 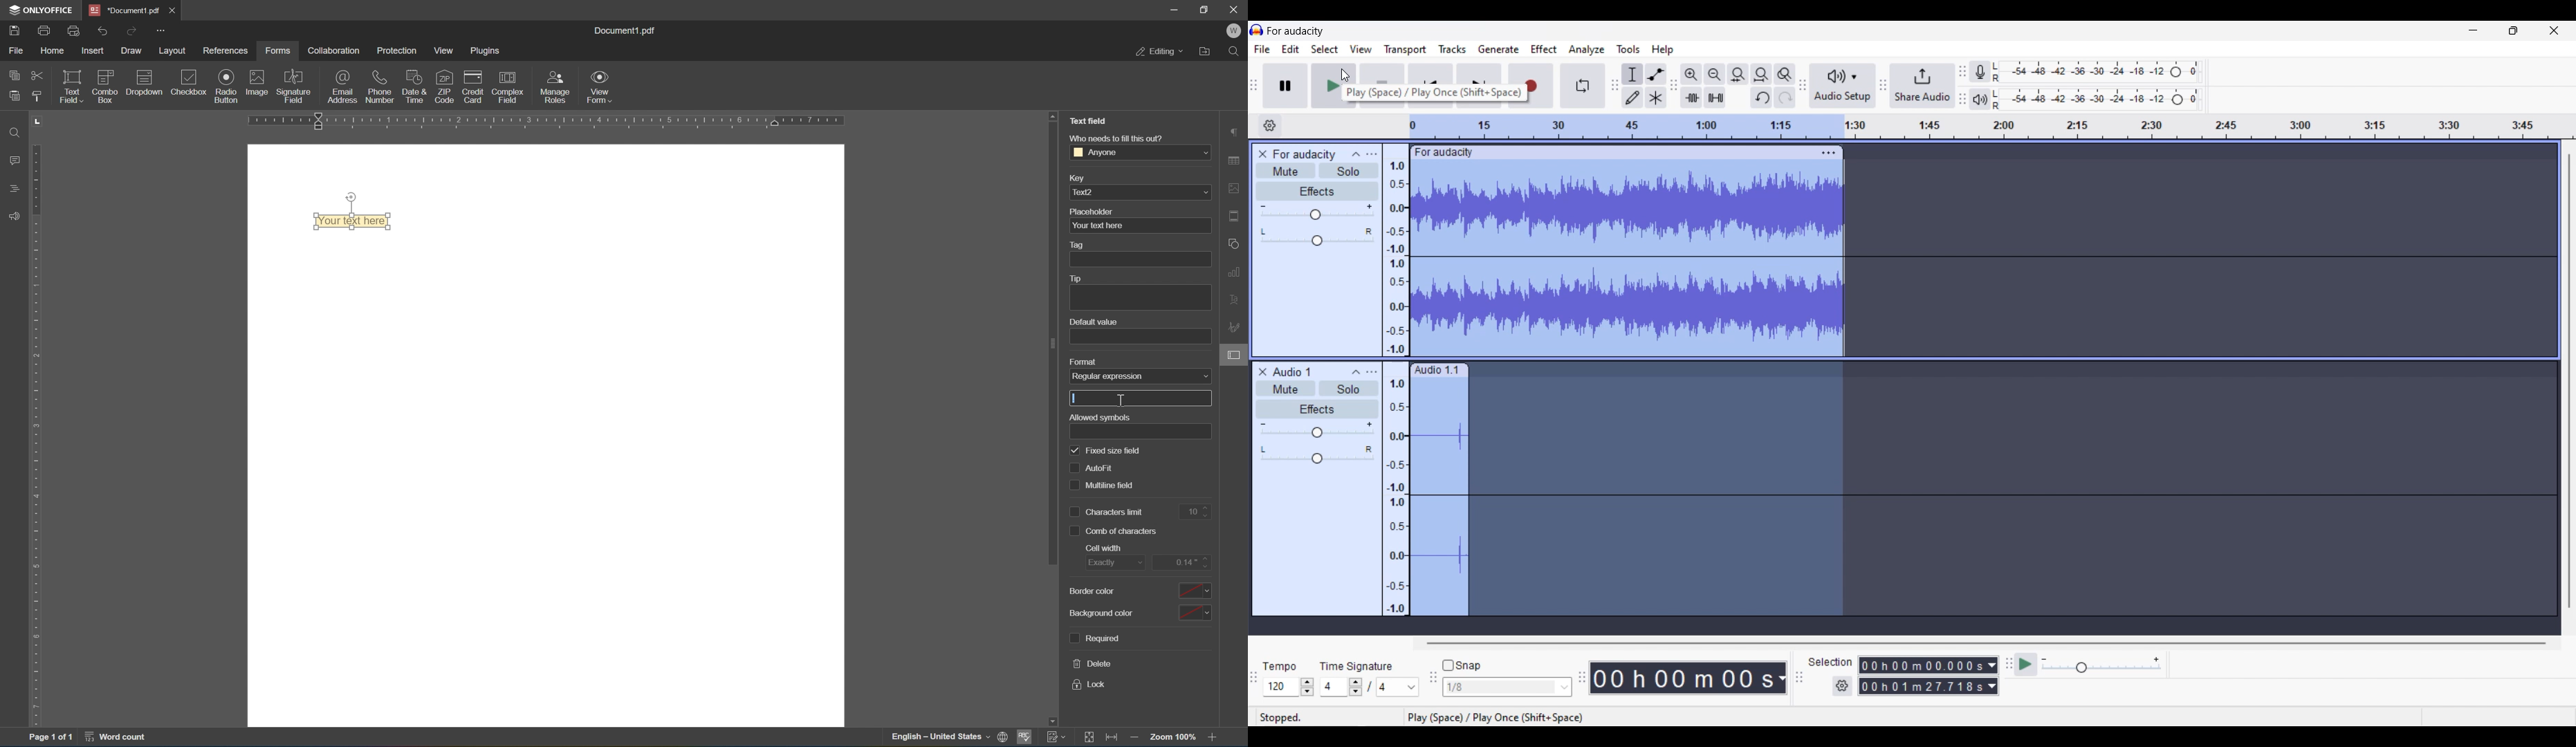 What do you see at coordinates (1585, 50) in the screenshot?
I see `Analyze ` at bounding box center [1585, 50].